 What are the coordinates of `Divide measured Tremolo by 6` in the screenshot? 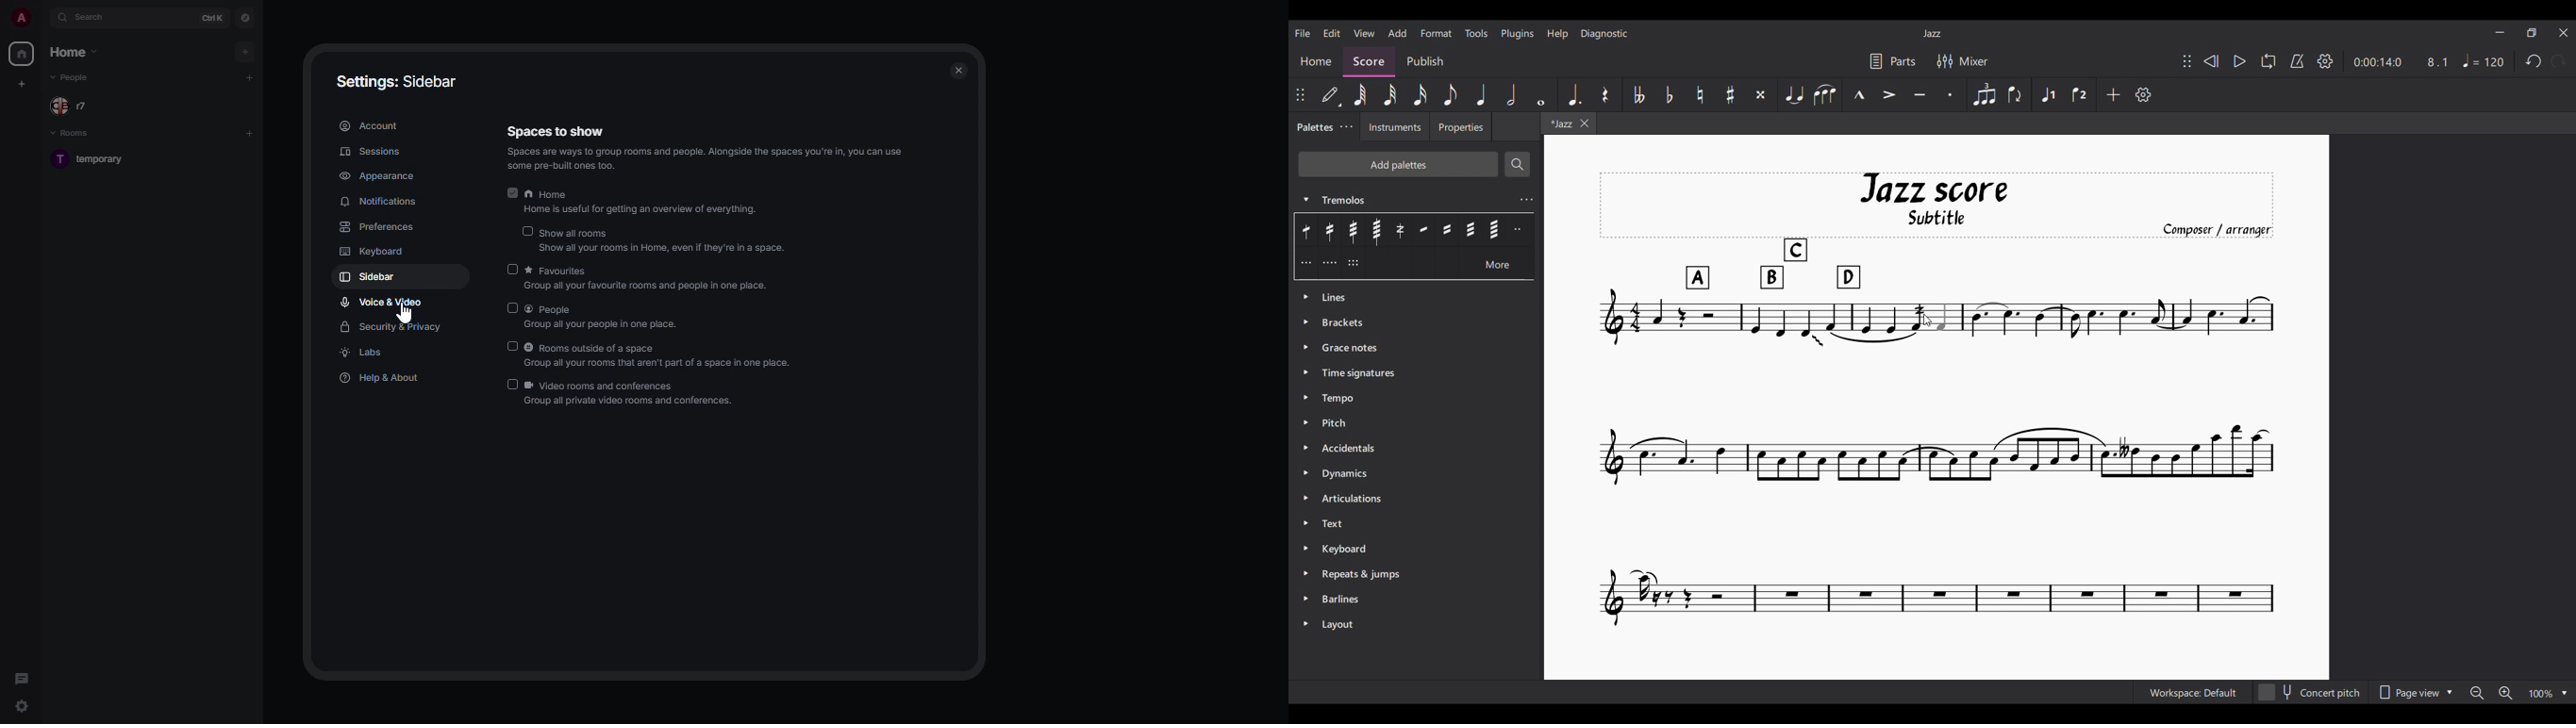 It's located at (1353, 263).